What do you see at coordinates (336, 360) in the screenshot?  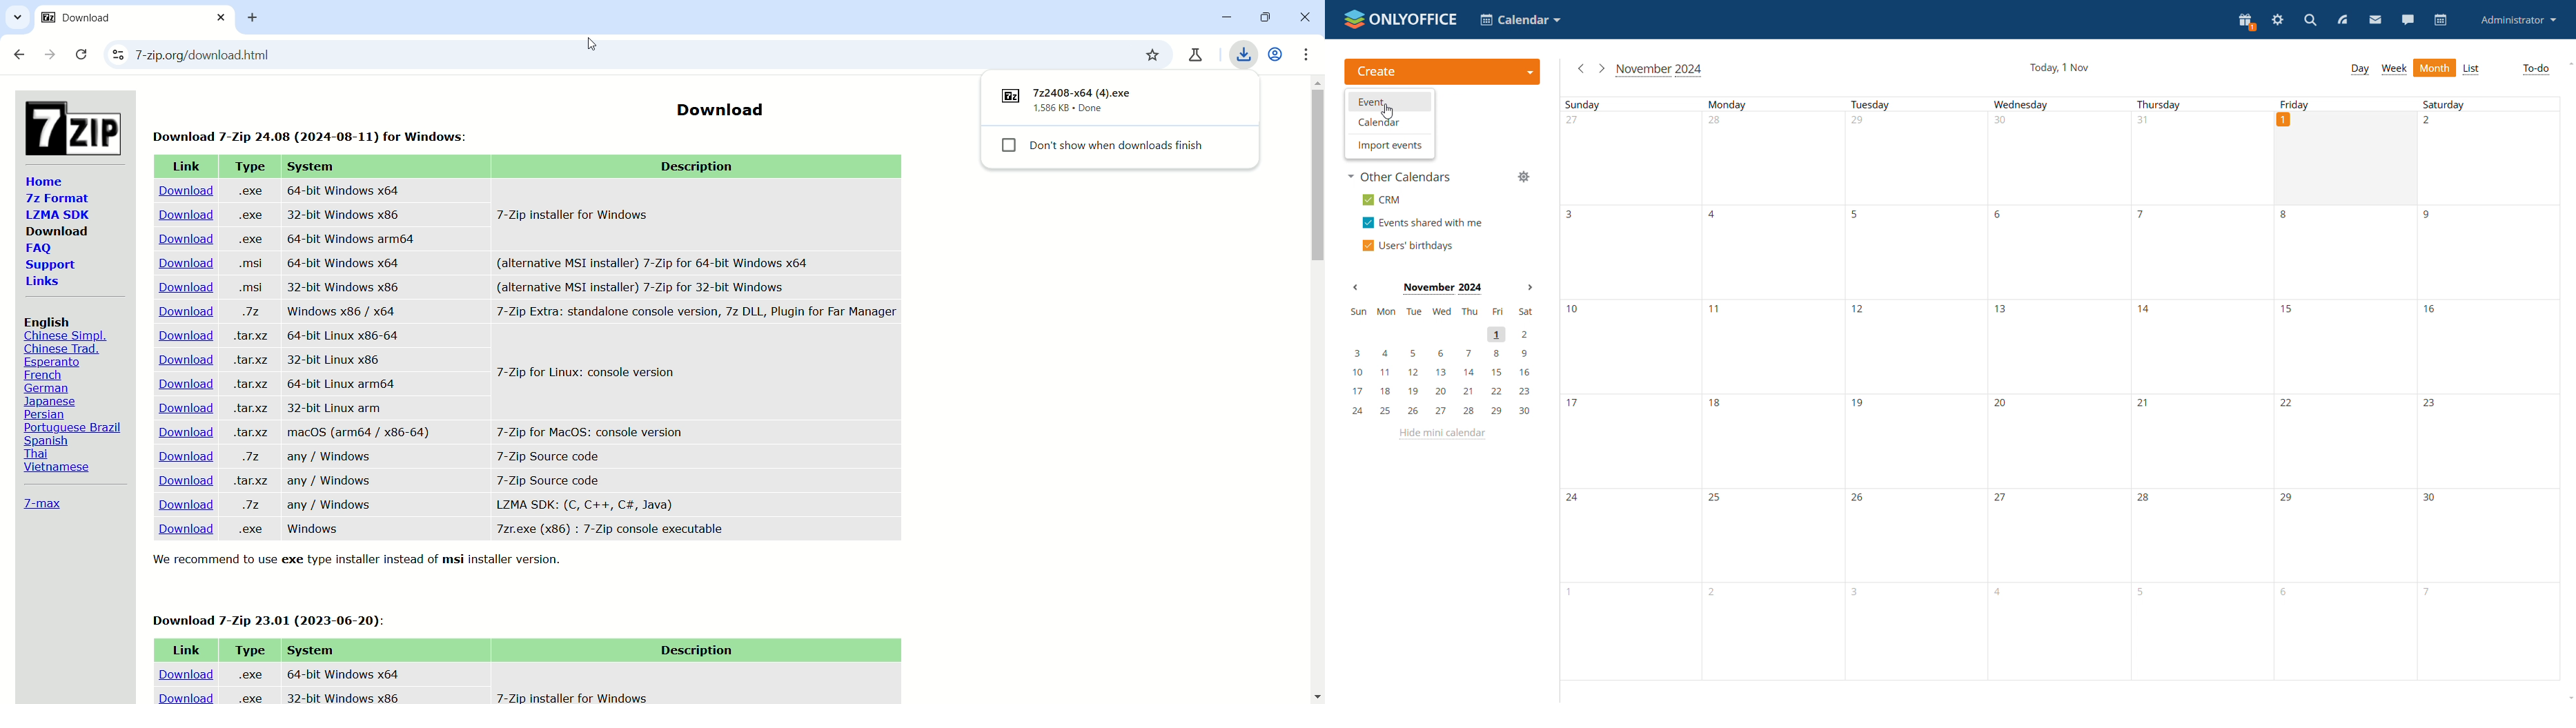 I see `32-bit Linux x86` at bounding box center [336, 360].